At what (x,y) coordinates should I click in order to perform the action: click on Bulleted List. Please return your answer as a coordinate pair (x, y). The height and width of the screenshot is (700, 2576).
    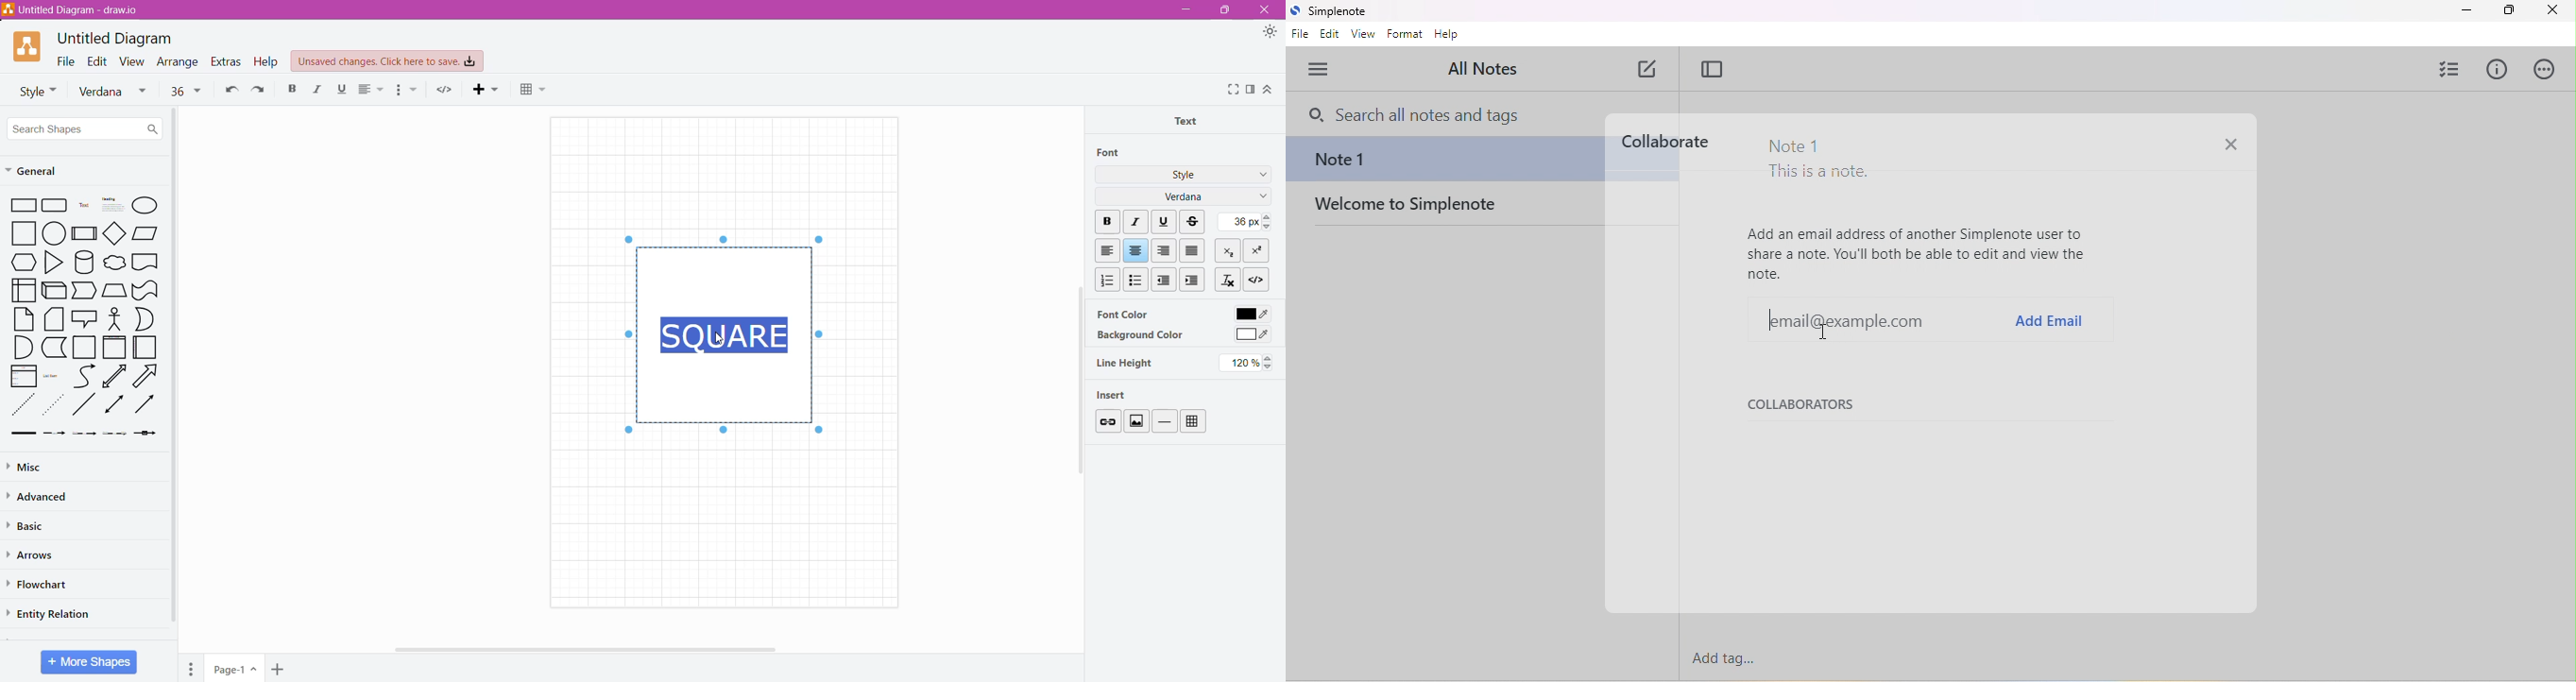
    Looking at the image, I should click on (1136, 279).